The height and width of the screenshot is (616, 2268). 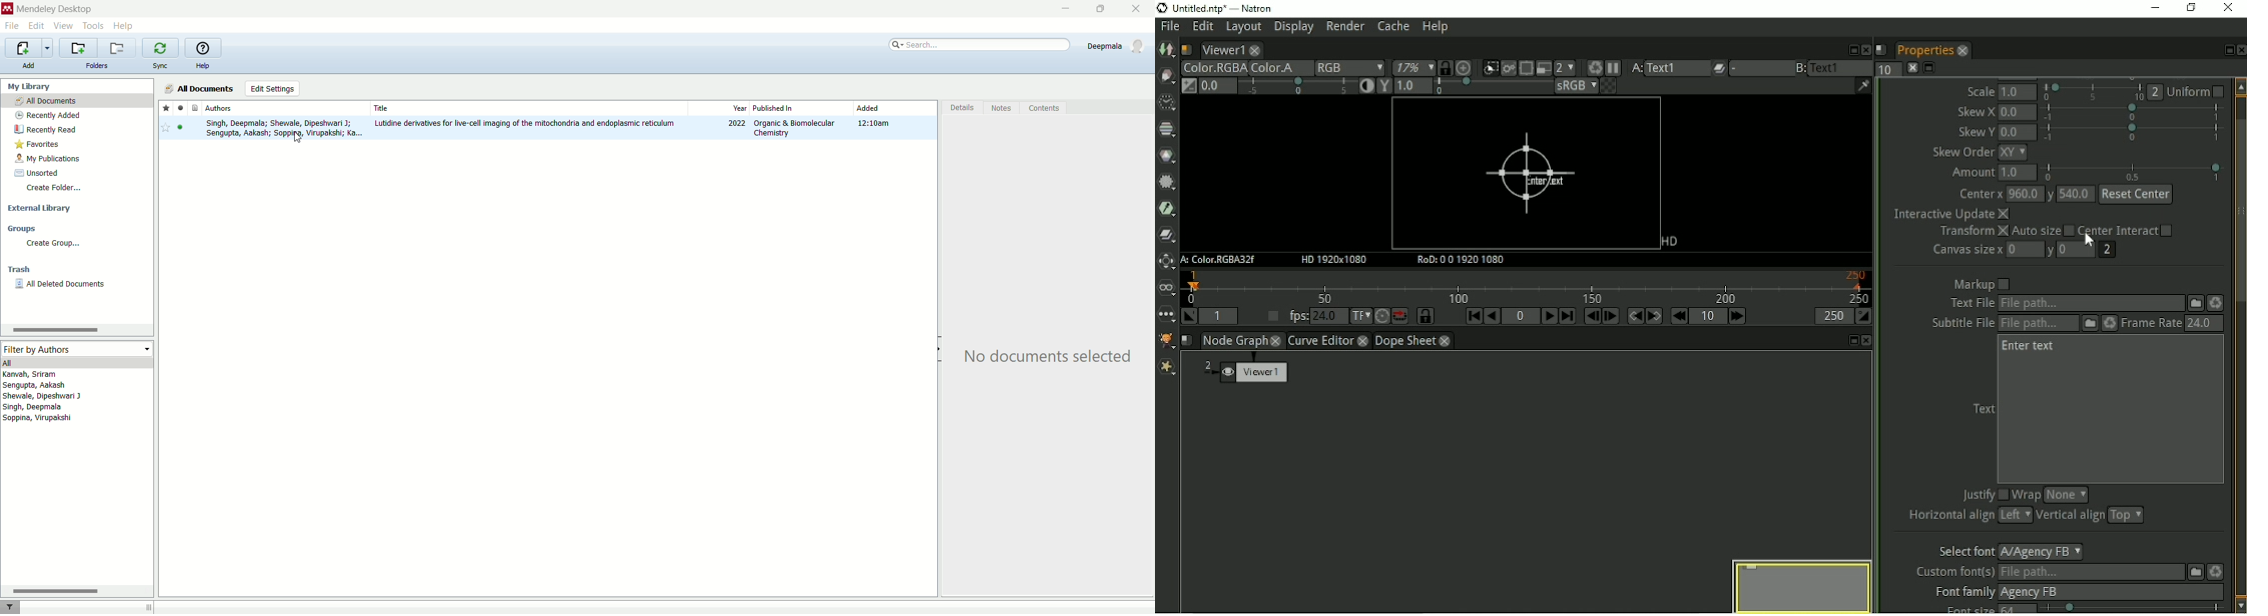 What do you see at coordinates (1068, 8) in the screenshot?
I see `minimize` at bounding box center [1068, 8].